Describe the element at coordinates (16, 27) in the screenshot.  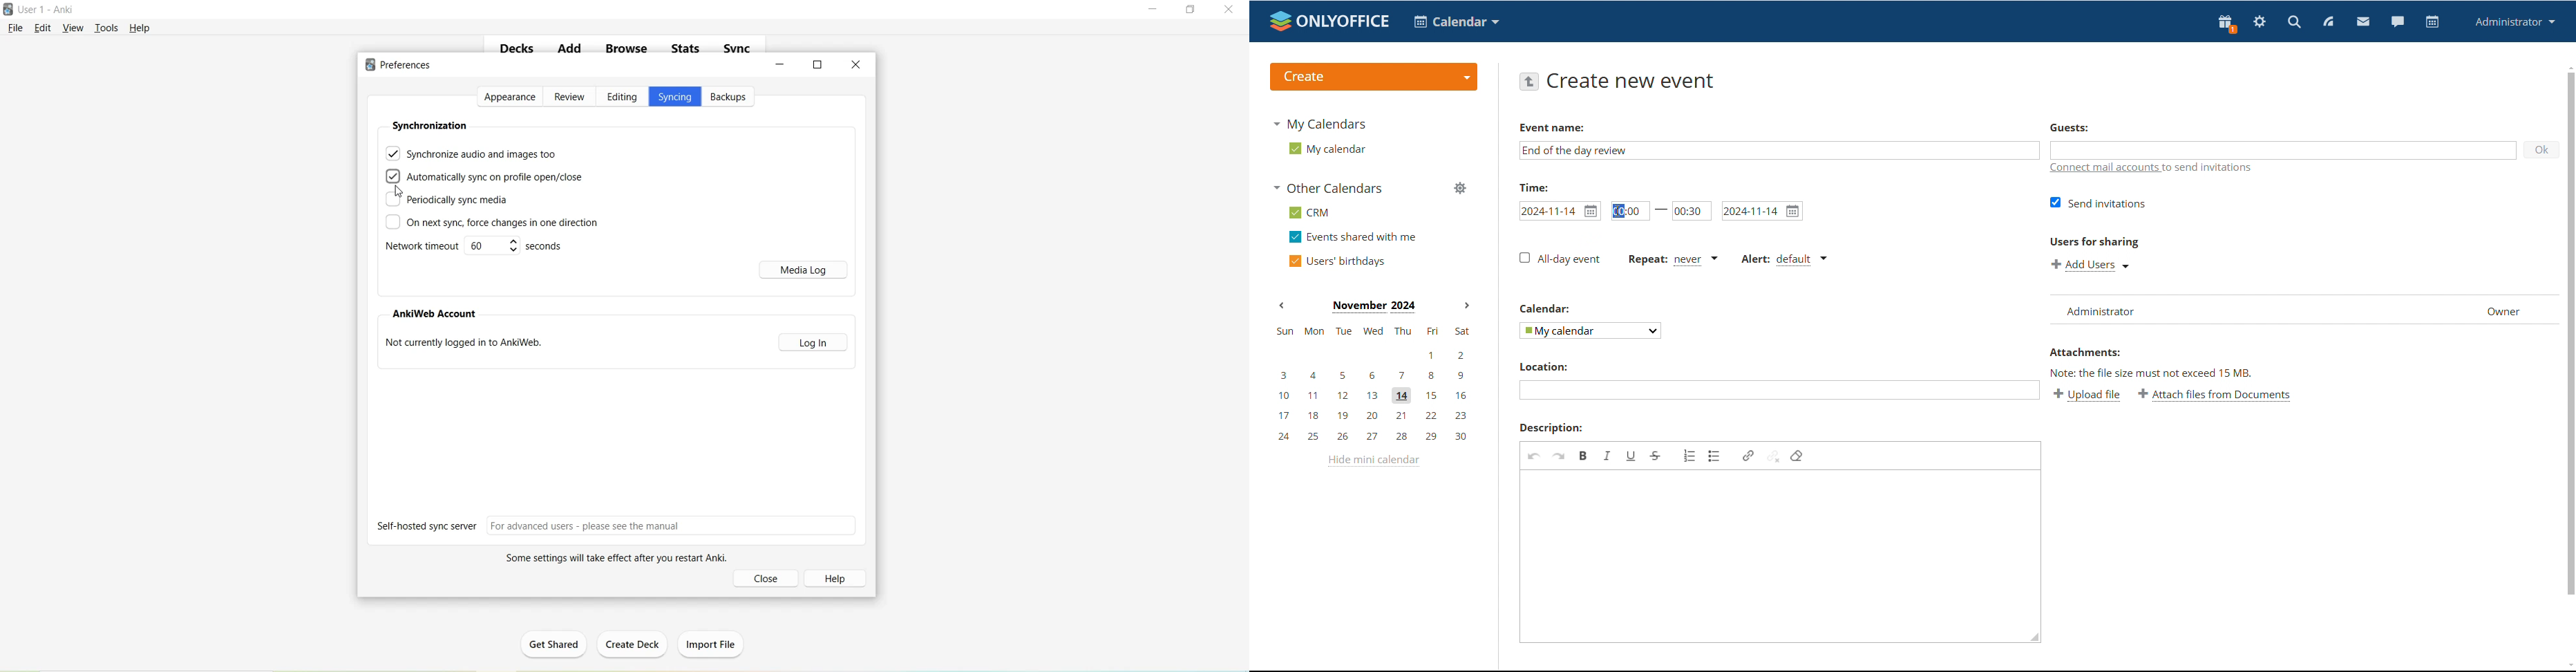
I see `File` at that location.